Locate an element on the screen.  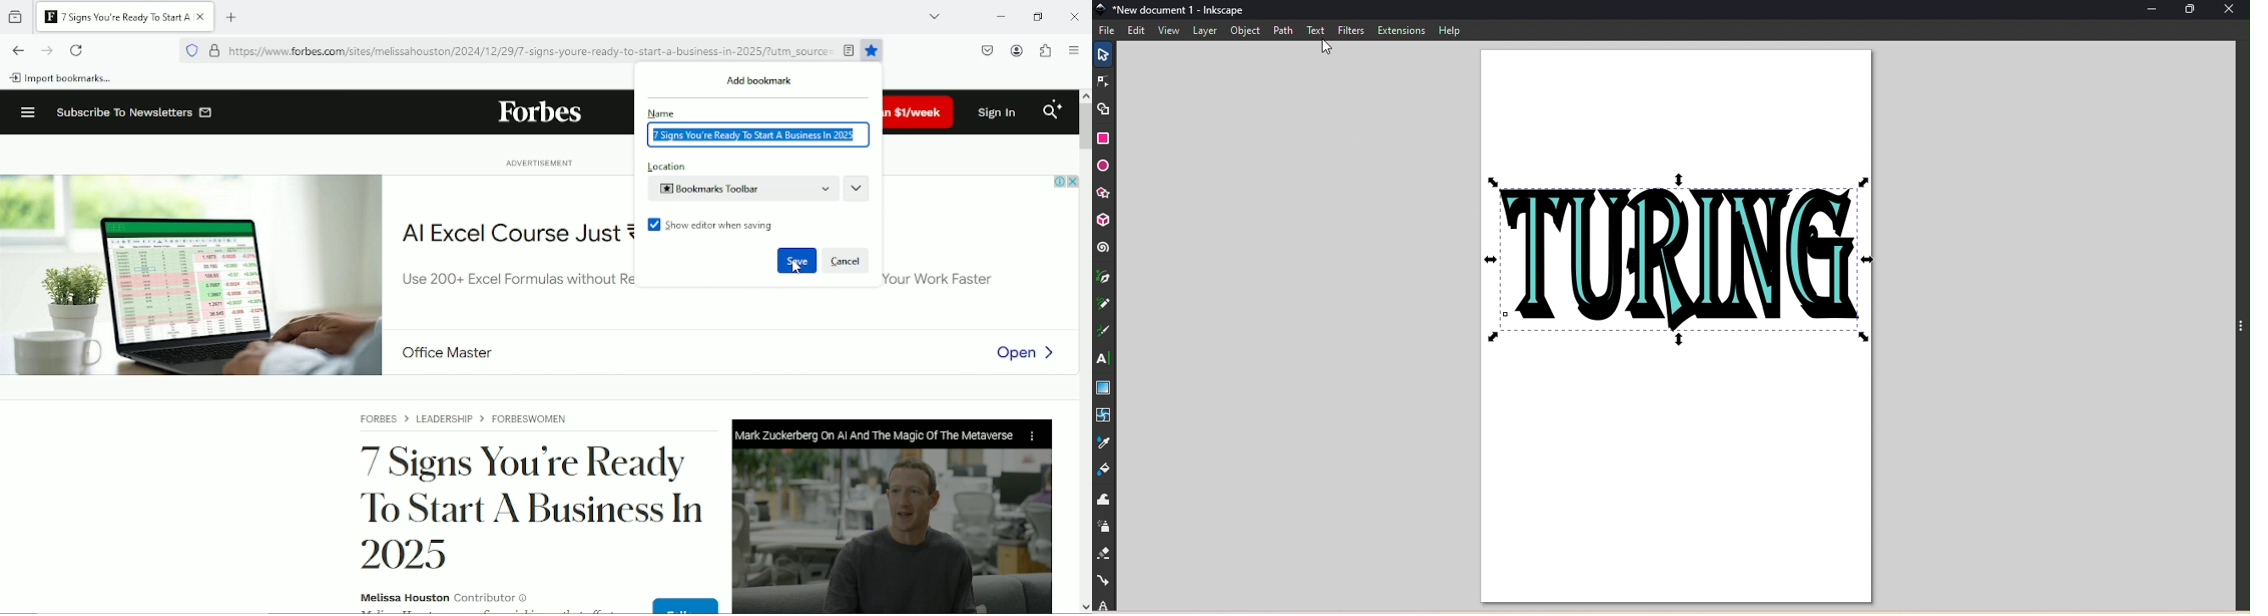
Mesh tool is located at coordinates (1106, 416).